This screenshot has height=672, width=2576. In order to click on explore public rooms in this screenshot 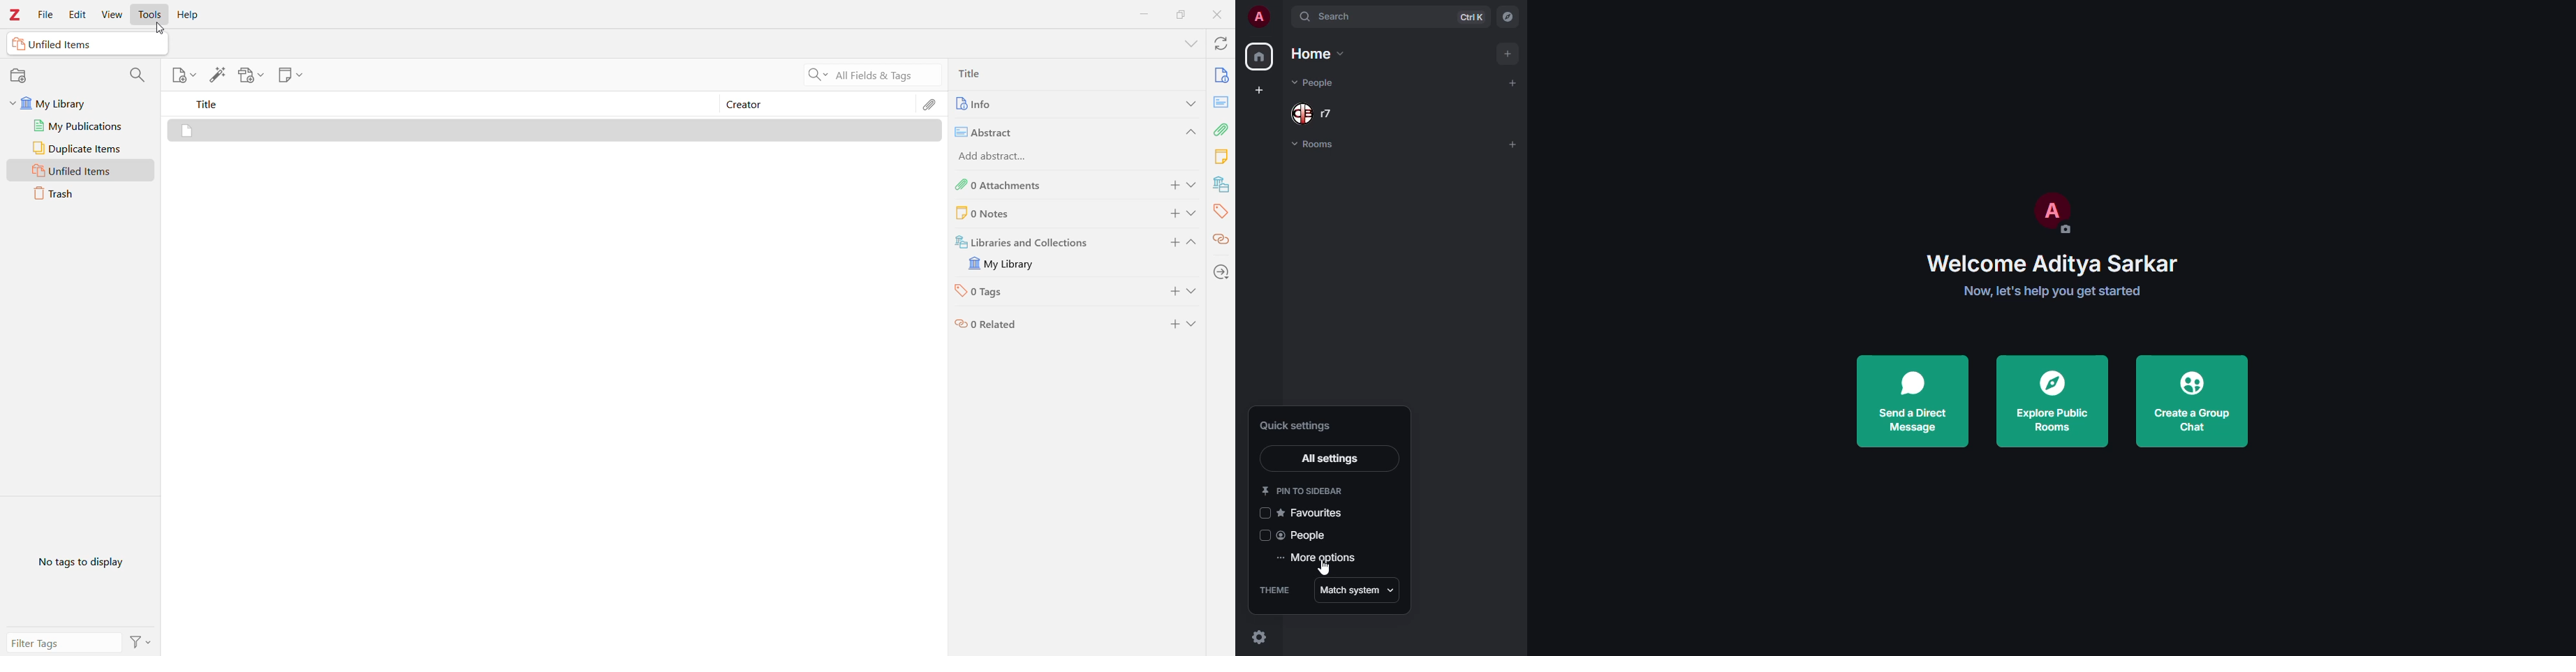, I will do `click(2054, 402)`.